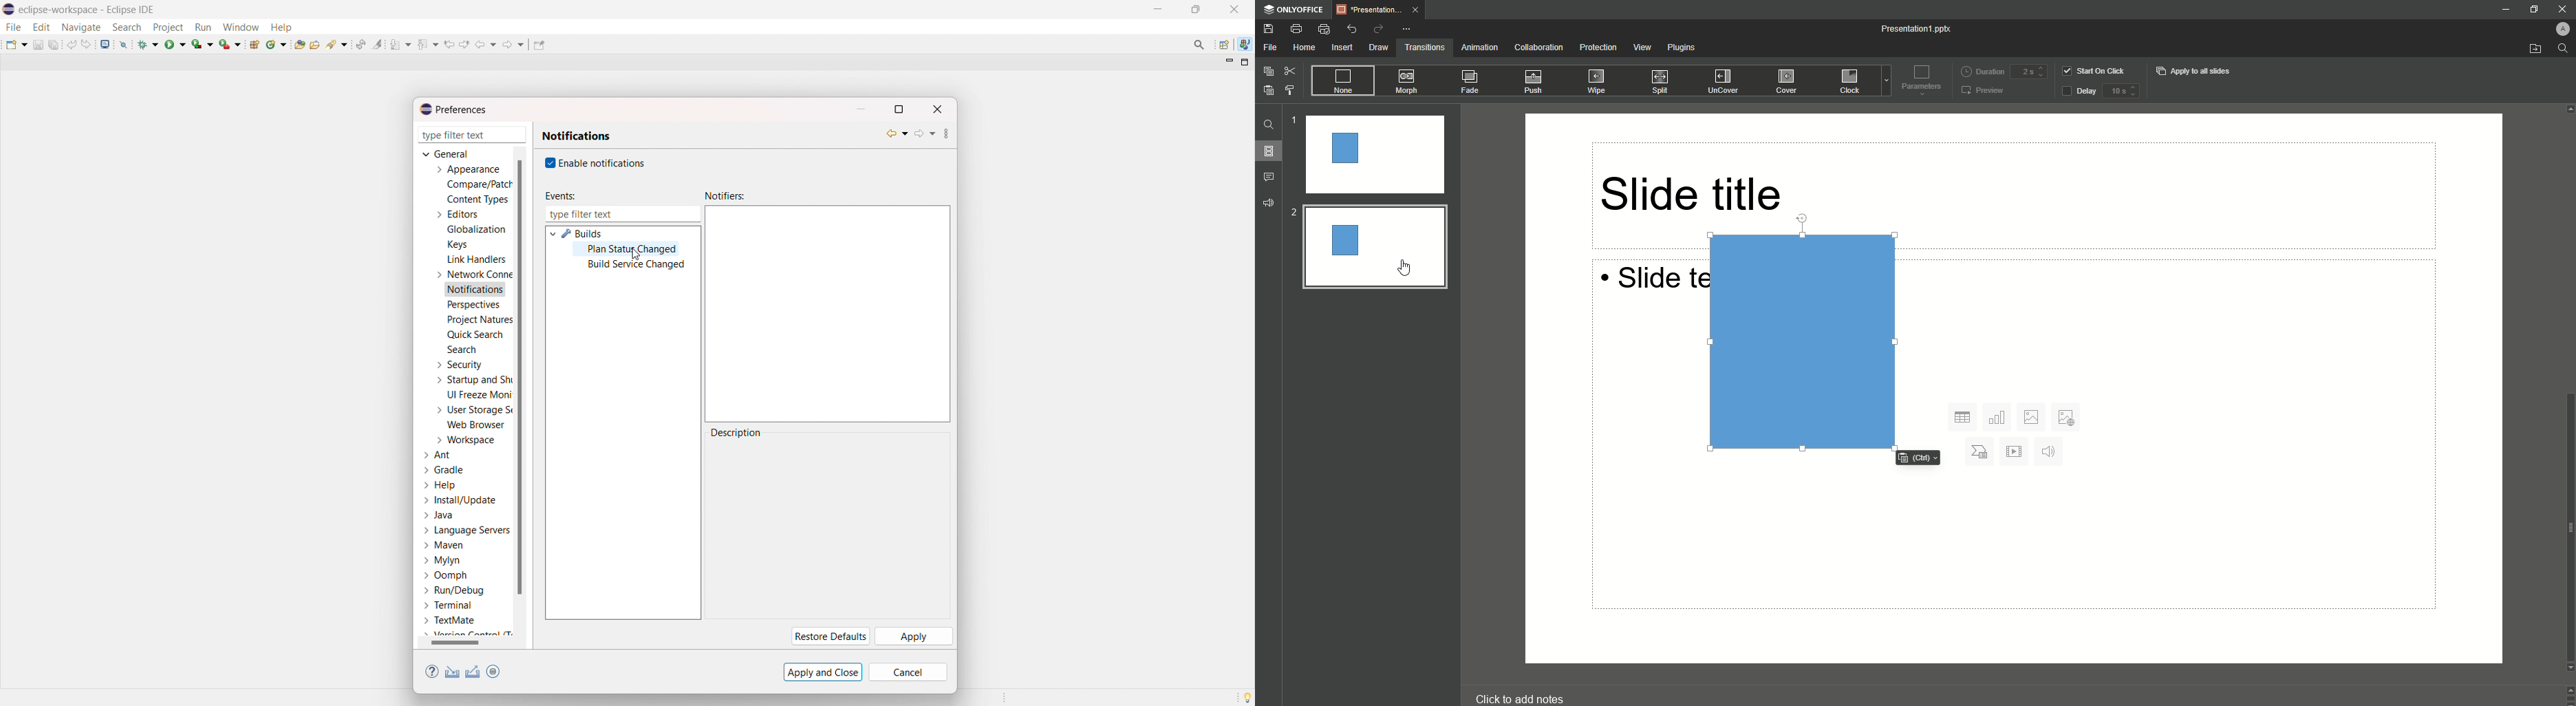 The height and width of the screenshot is (728, 2576). What do you see at coordinates (38, 44) in the screenshot?
I see `save` at bounding box center [38, 44].